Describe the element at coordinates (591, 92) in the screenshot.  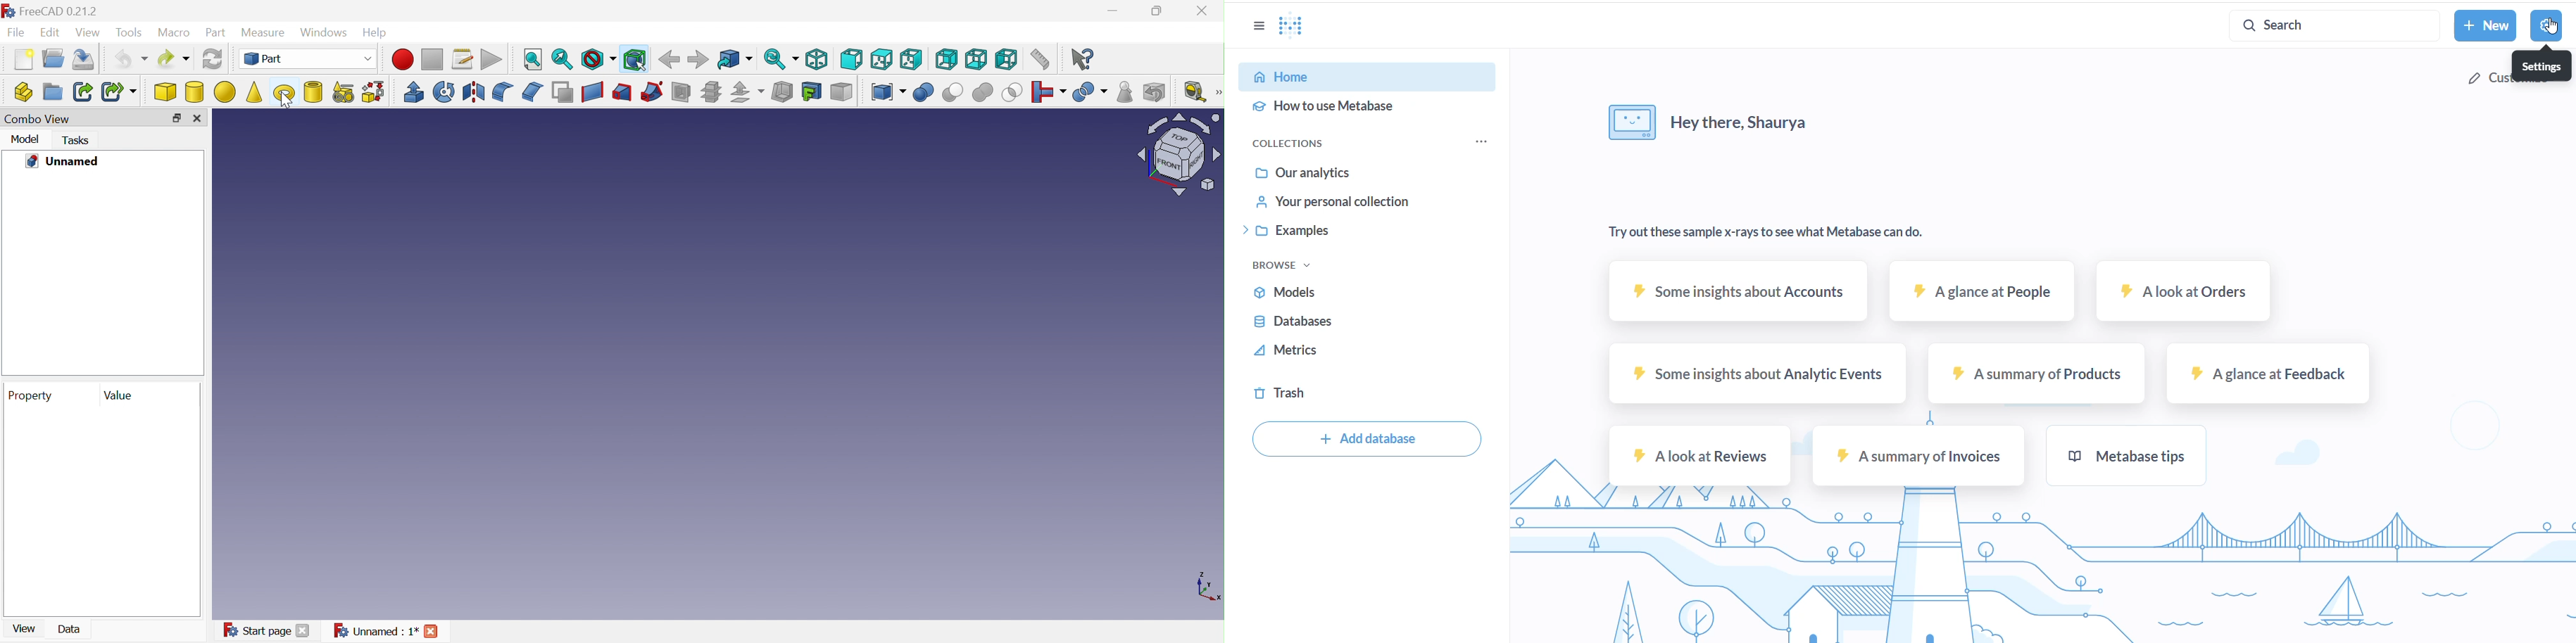
I see `Create ruled surface` at that location.